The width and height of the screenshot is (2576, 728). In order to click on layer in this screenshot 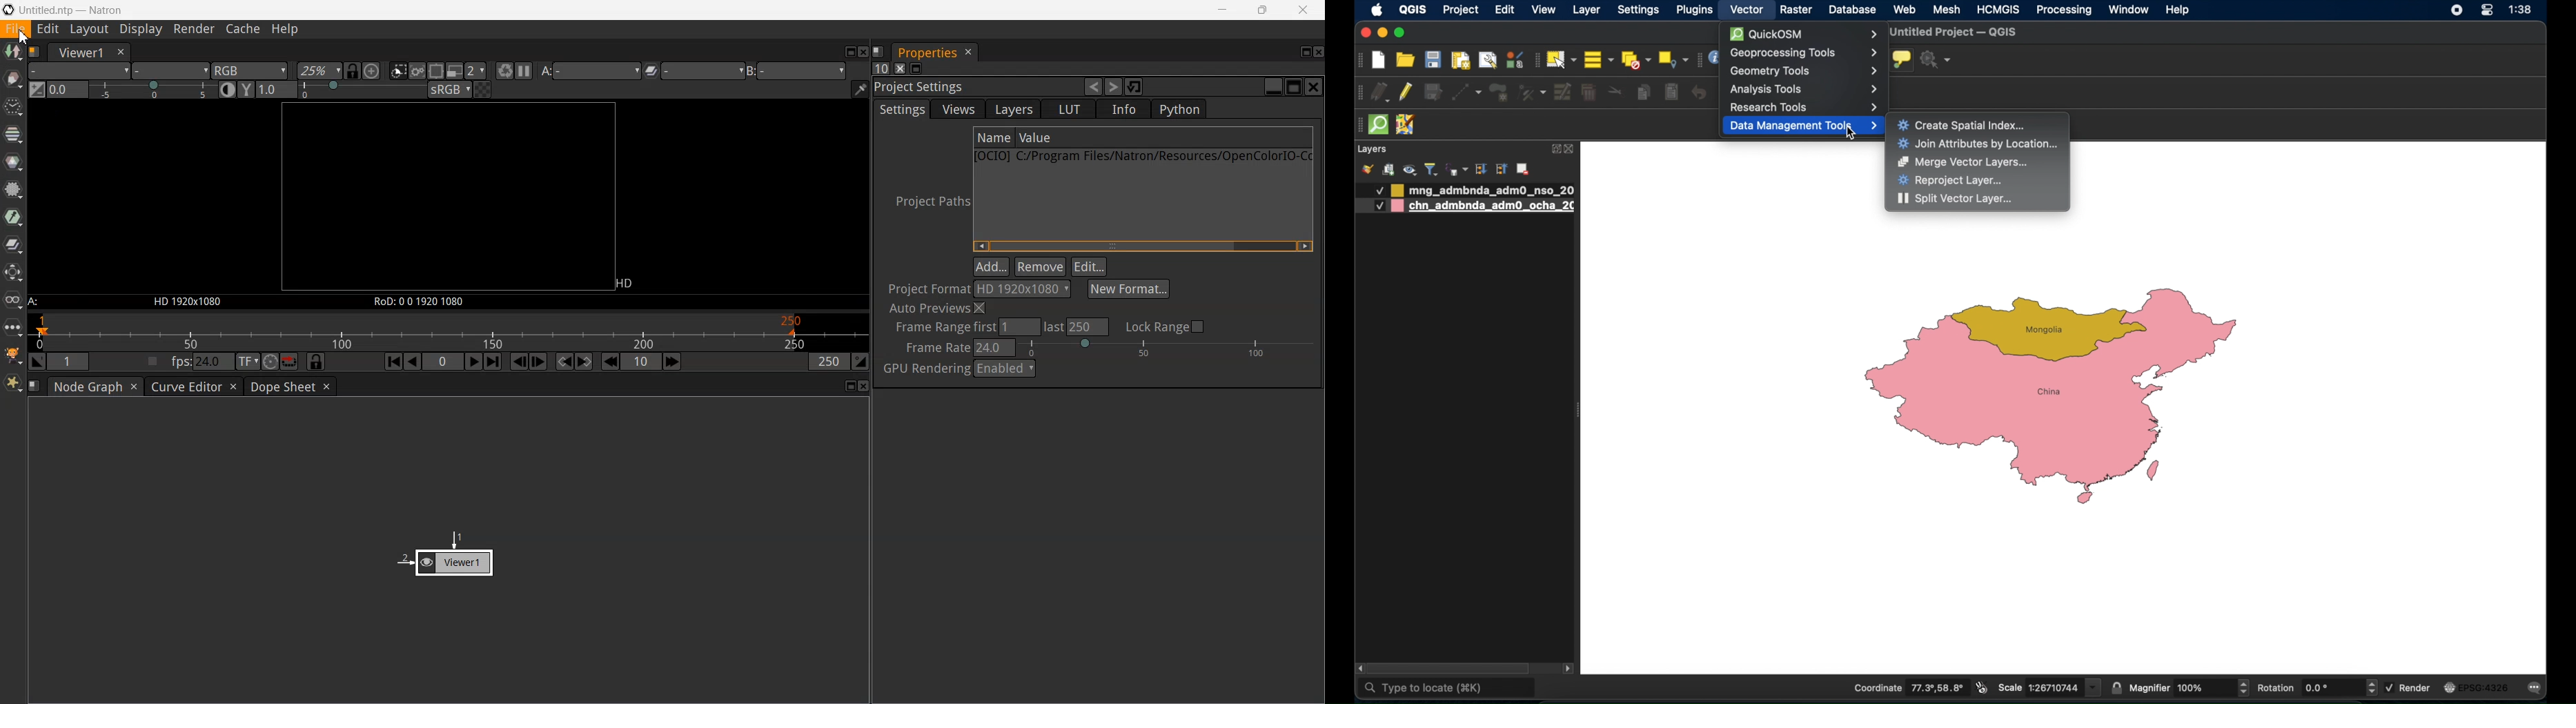, I will do `click(1587, 10)`.